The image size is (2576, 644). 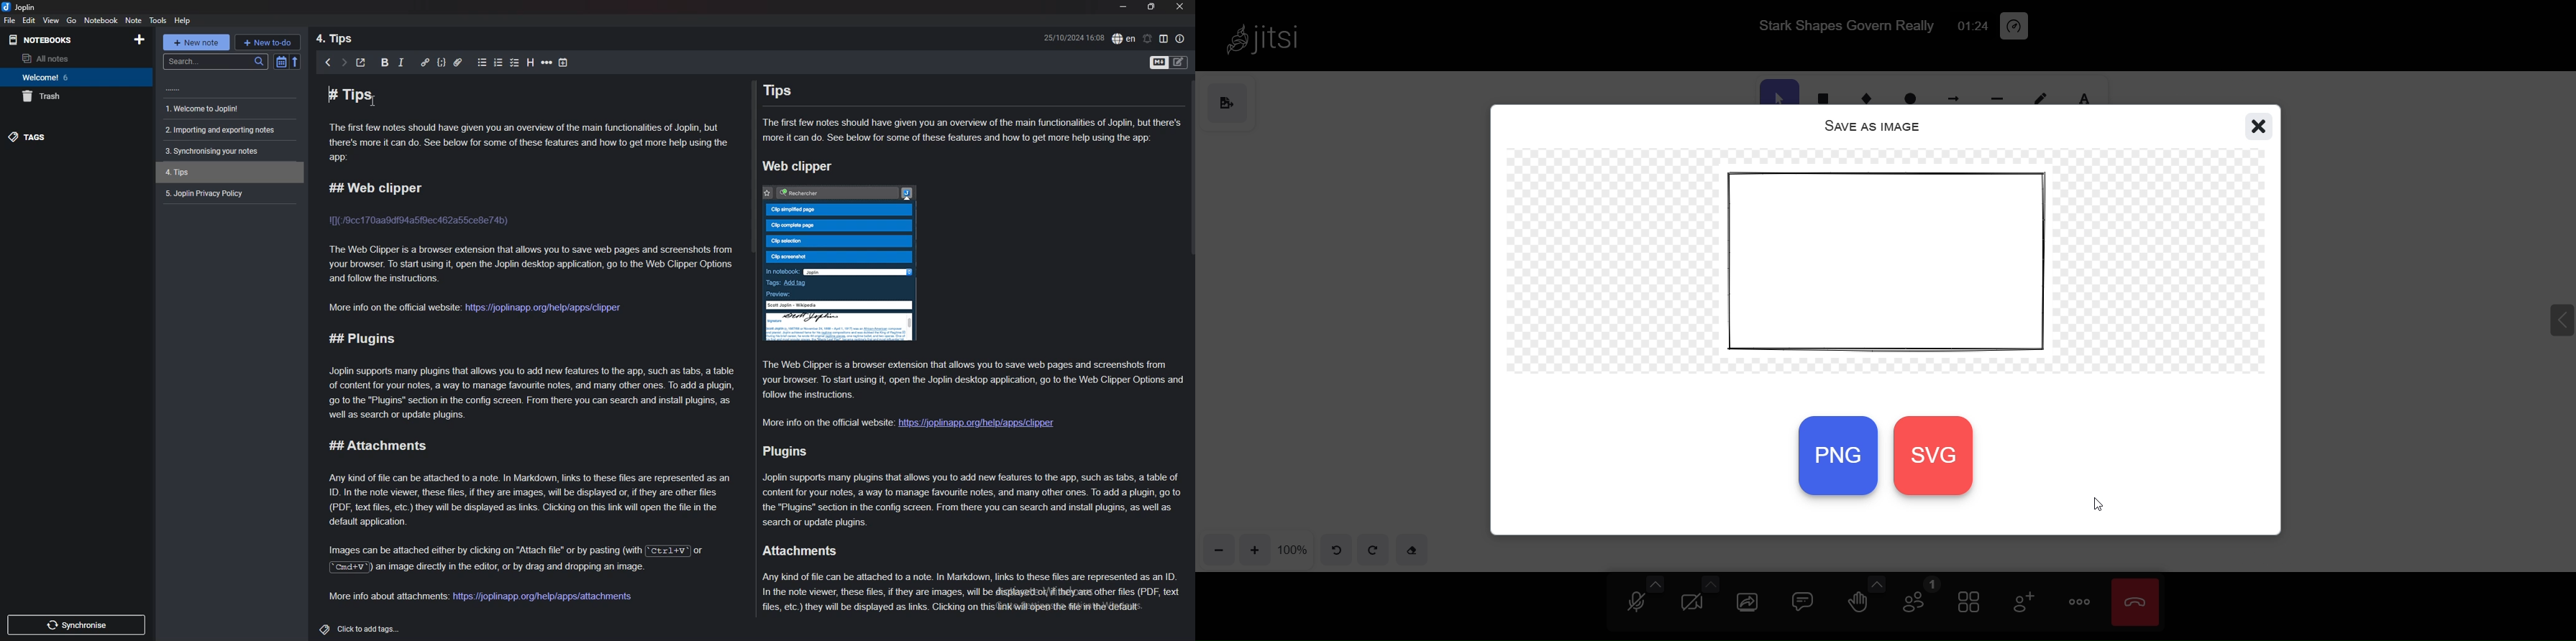 What do you see at coordinates (69, 137) in the screenshot?
I see `tags` at bounding box center [69, 137].